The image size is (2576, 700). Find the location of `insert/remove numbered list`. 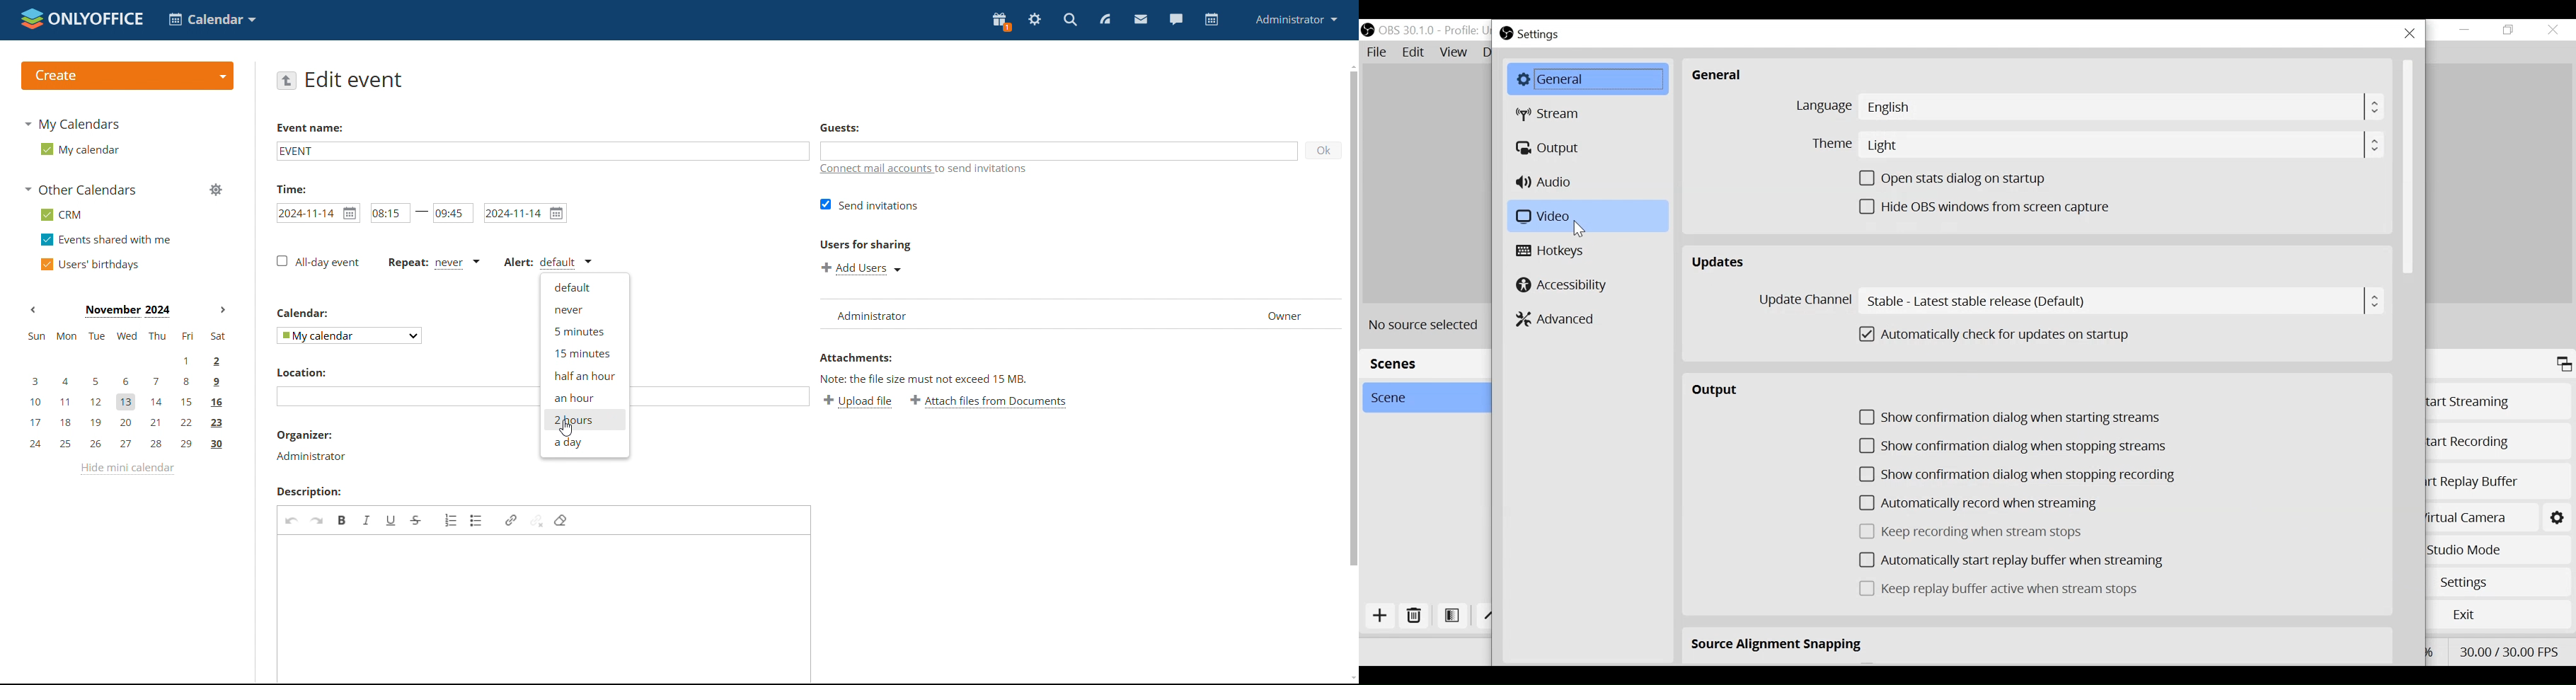

insert/remove numbered list is located at coordinates (452, 519).